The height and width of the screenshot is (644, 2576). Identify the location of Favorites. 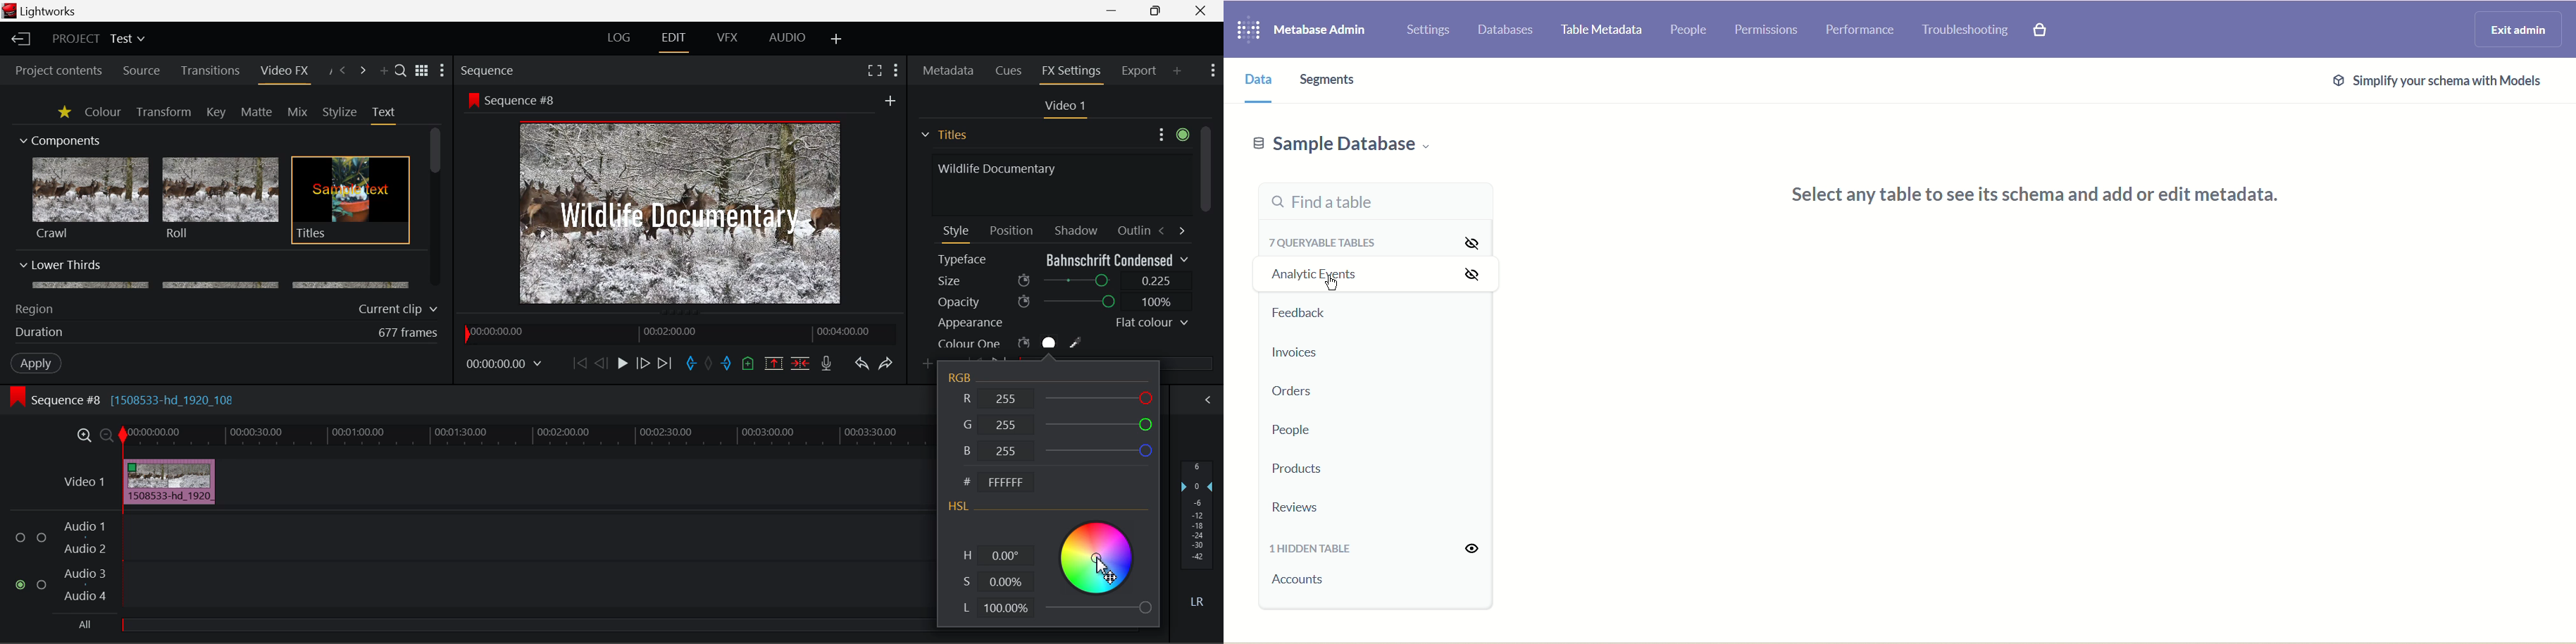
(66, 113).